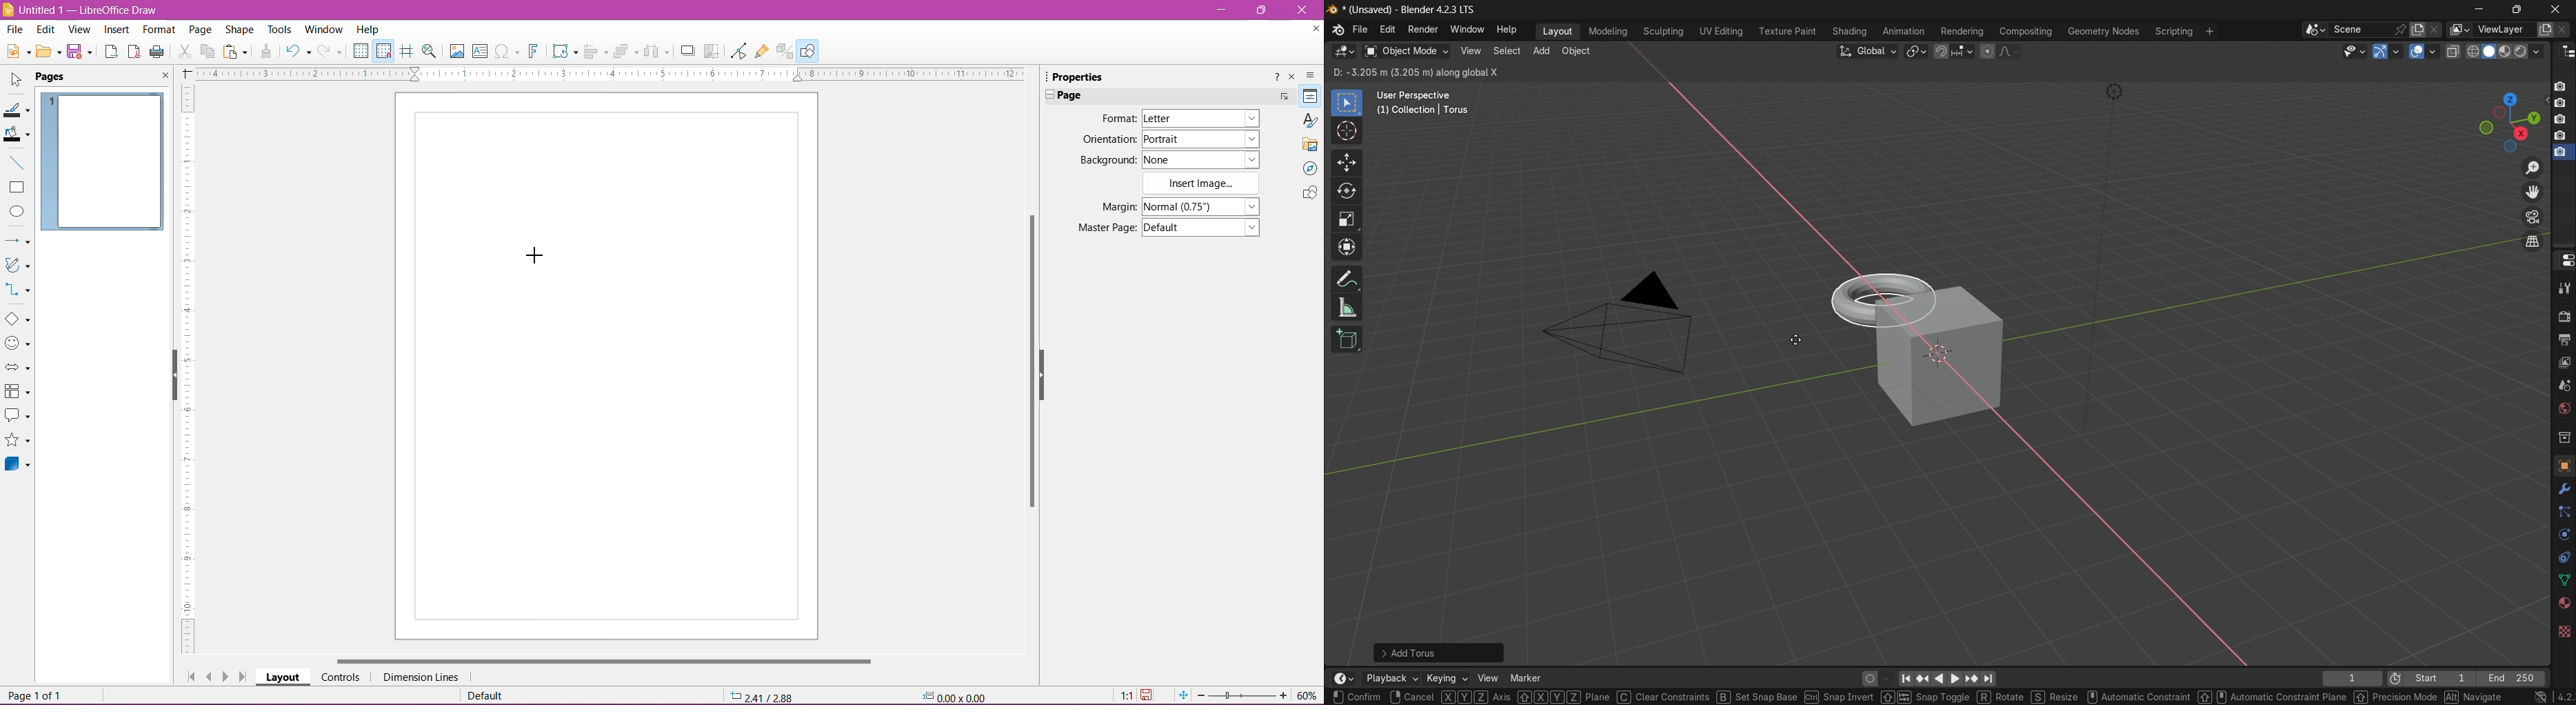 The image size is (2576, 728). I want to click on window menu, so click(1466, 29).